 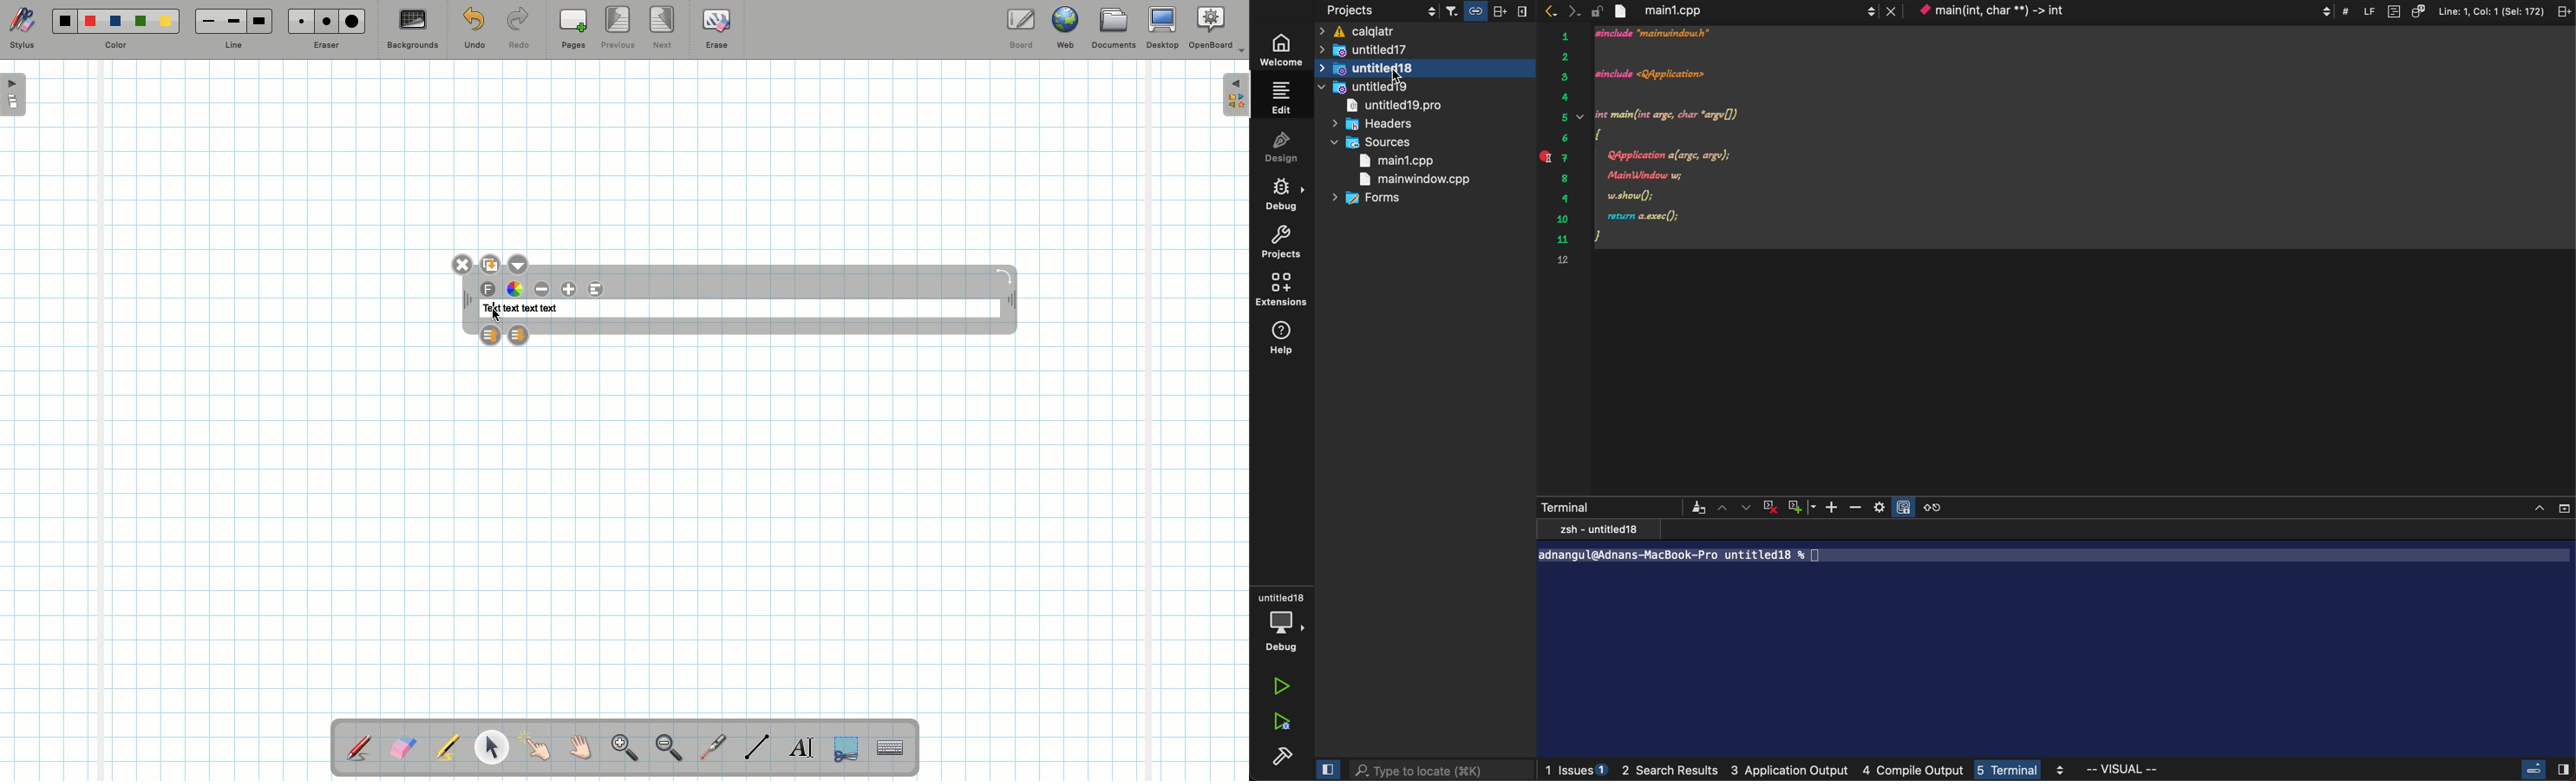 What do you see at coordinates (446, 749) in the screenshot?
I see `Highlighter` at bounding box center [446, 749].